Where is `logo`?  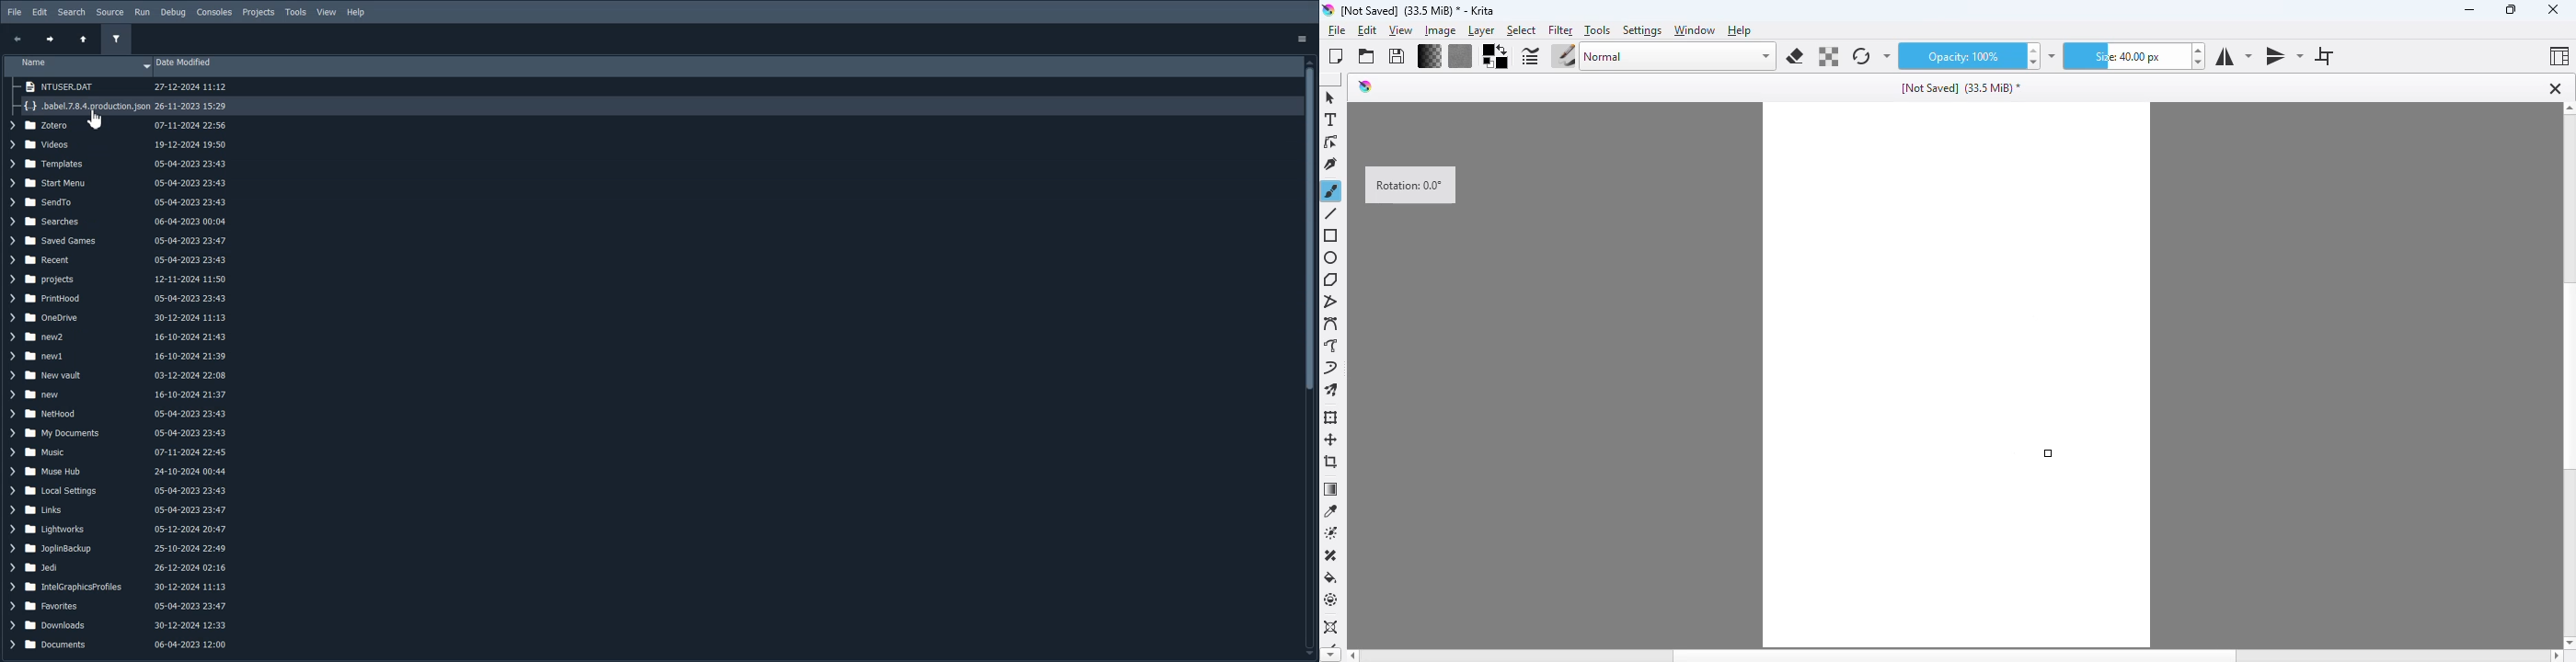
logo is located at coordinates (1328, 9).